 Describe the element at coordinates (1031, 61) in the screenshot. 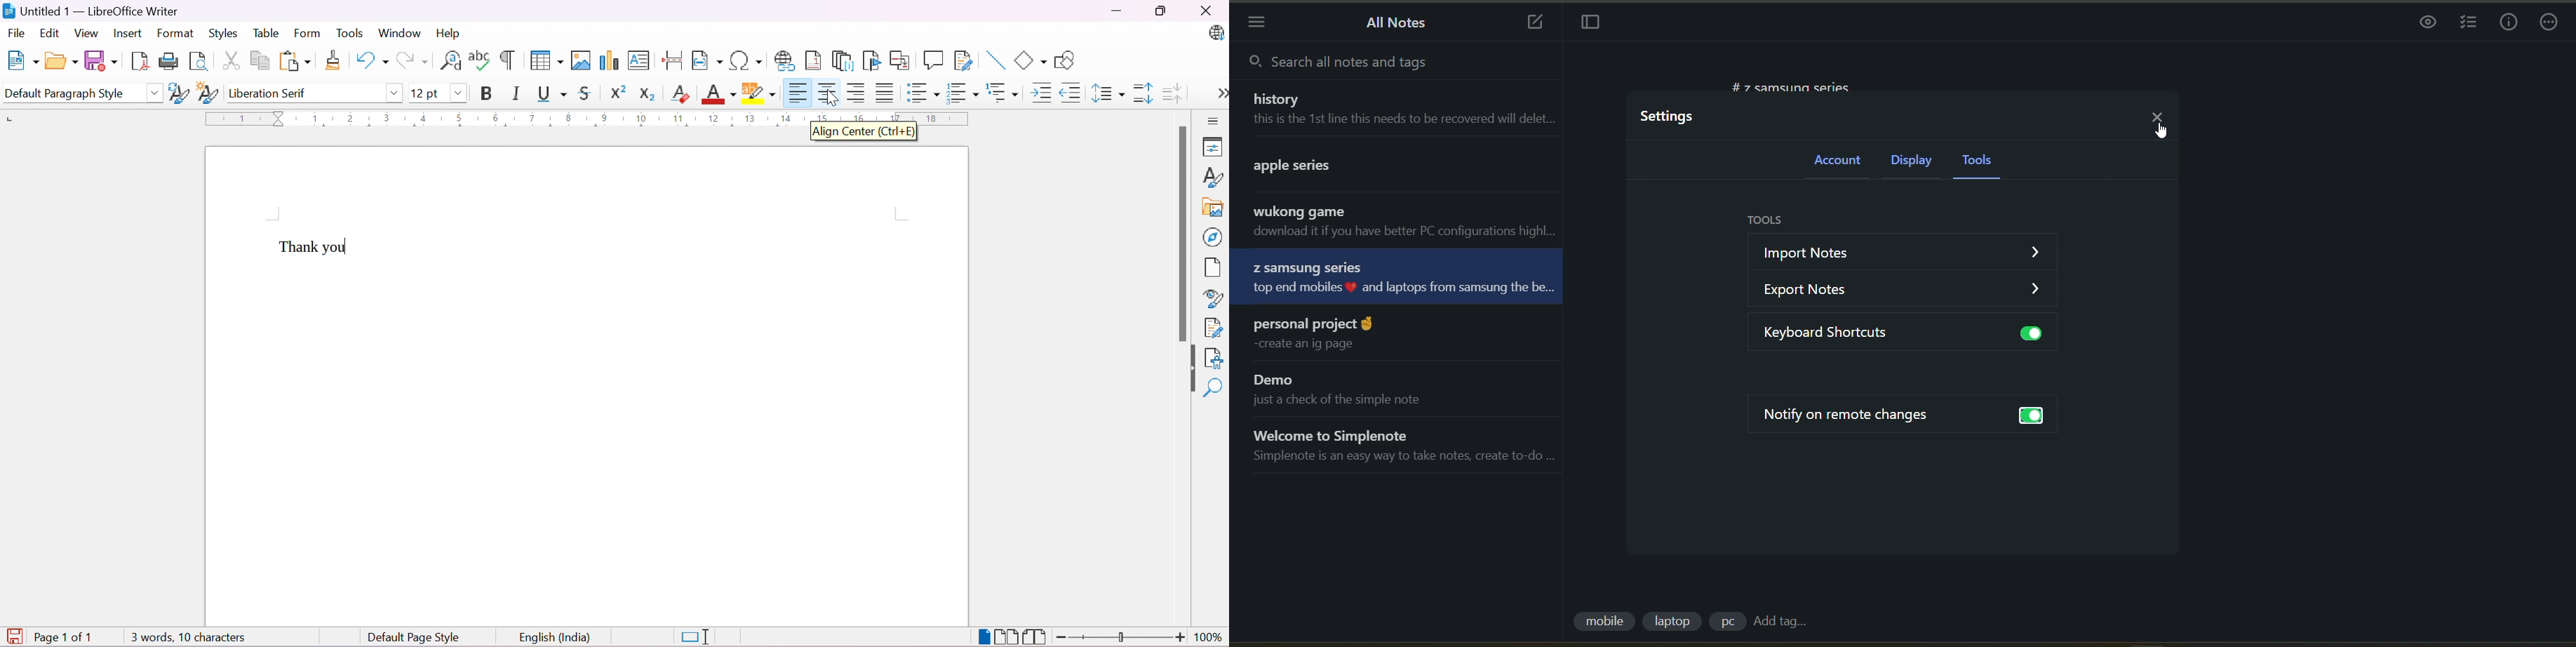

I see `Basic Shapes` at that location.